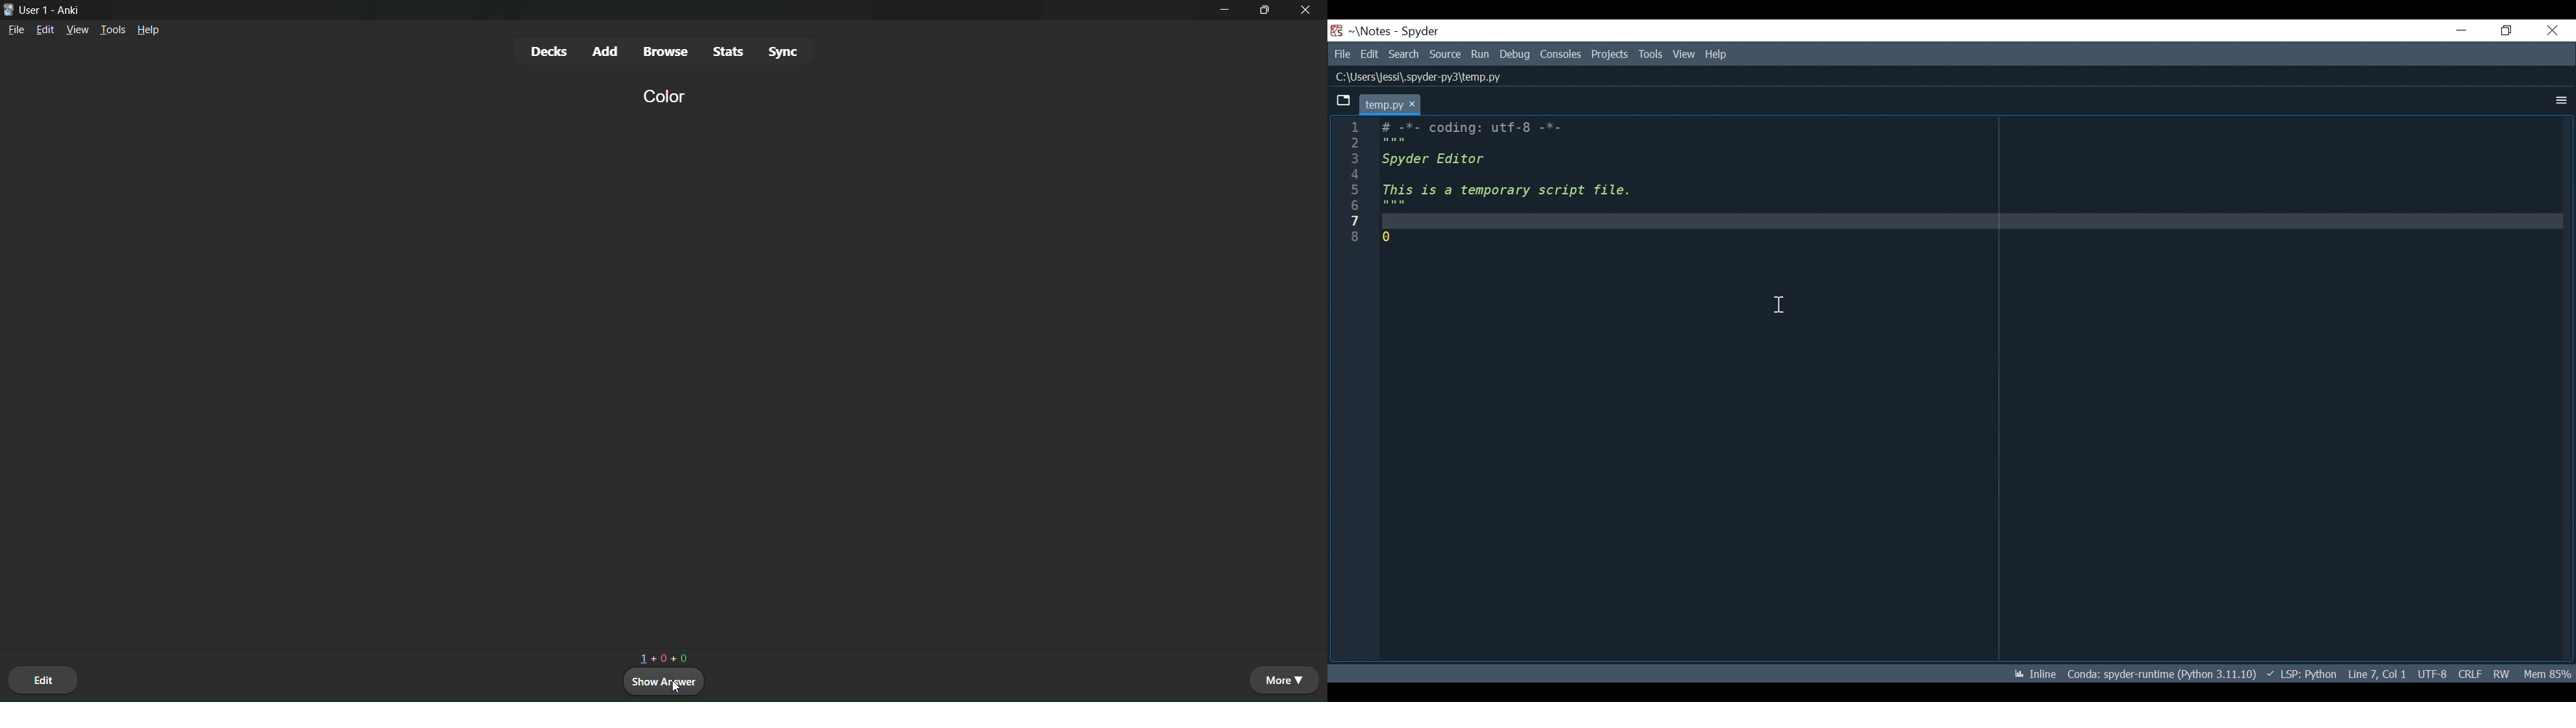 The height and width of the screenshot is (728, 2576). I want to click on Minimize, so click(2462, 31).